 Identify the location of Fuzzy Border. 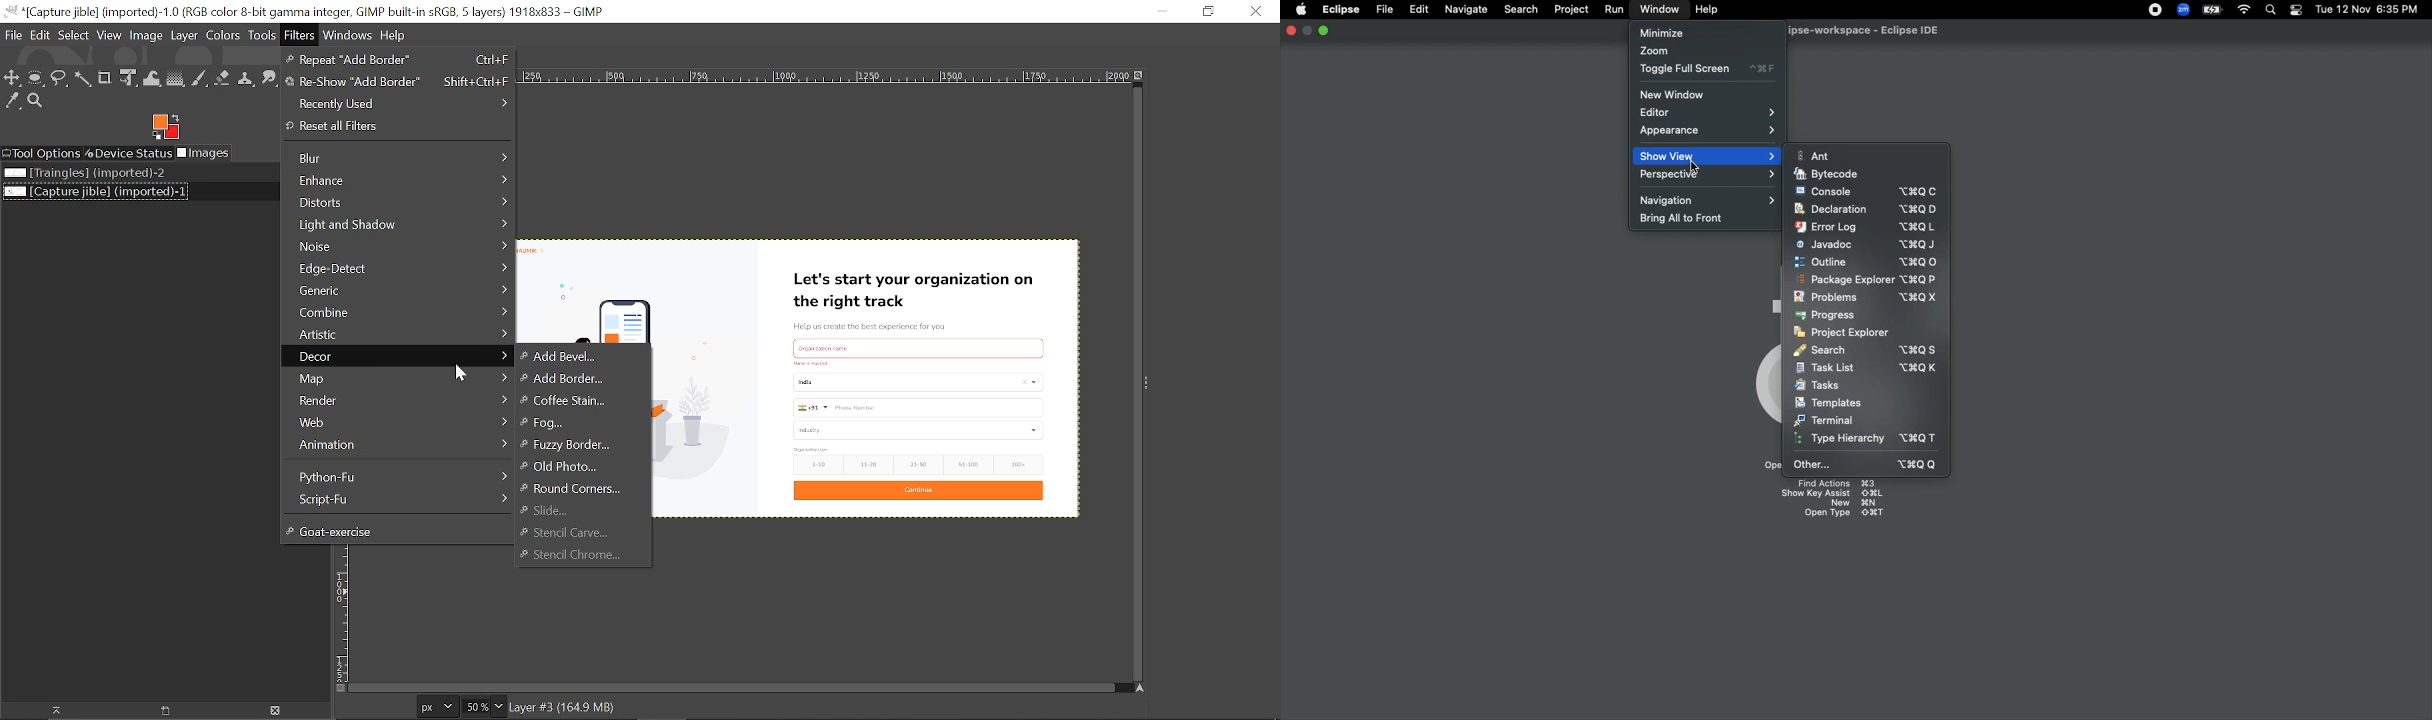
(572, 444).